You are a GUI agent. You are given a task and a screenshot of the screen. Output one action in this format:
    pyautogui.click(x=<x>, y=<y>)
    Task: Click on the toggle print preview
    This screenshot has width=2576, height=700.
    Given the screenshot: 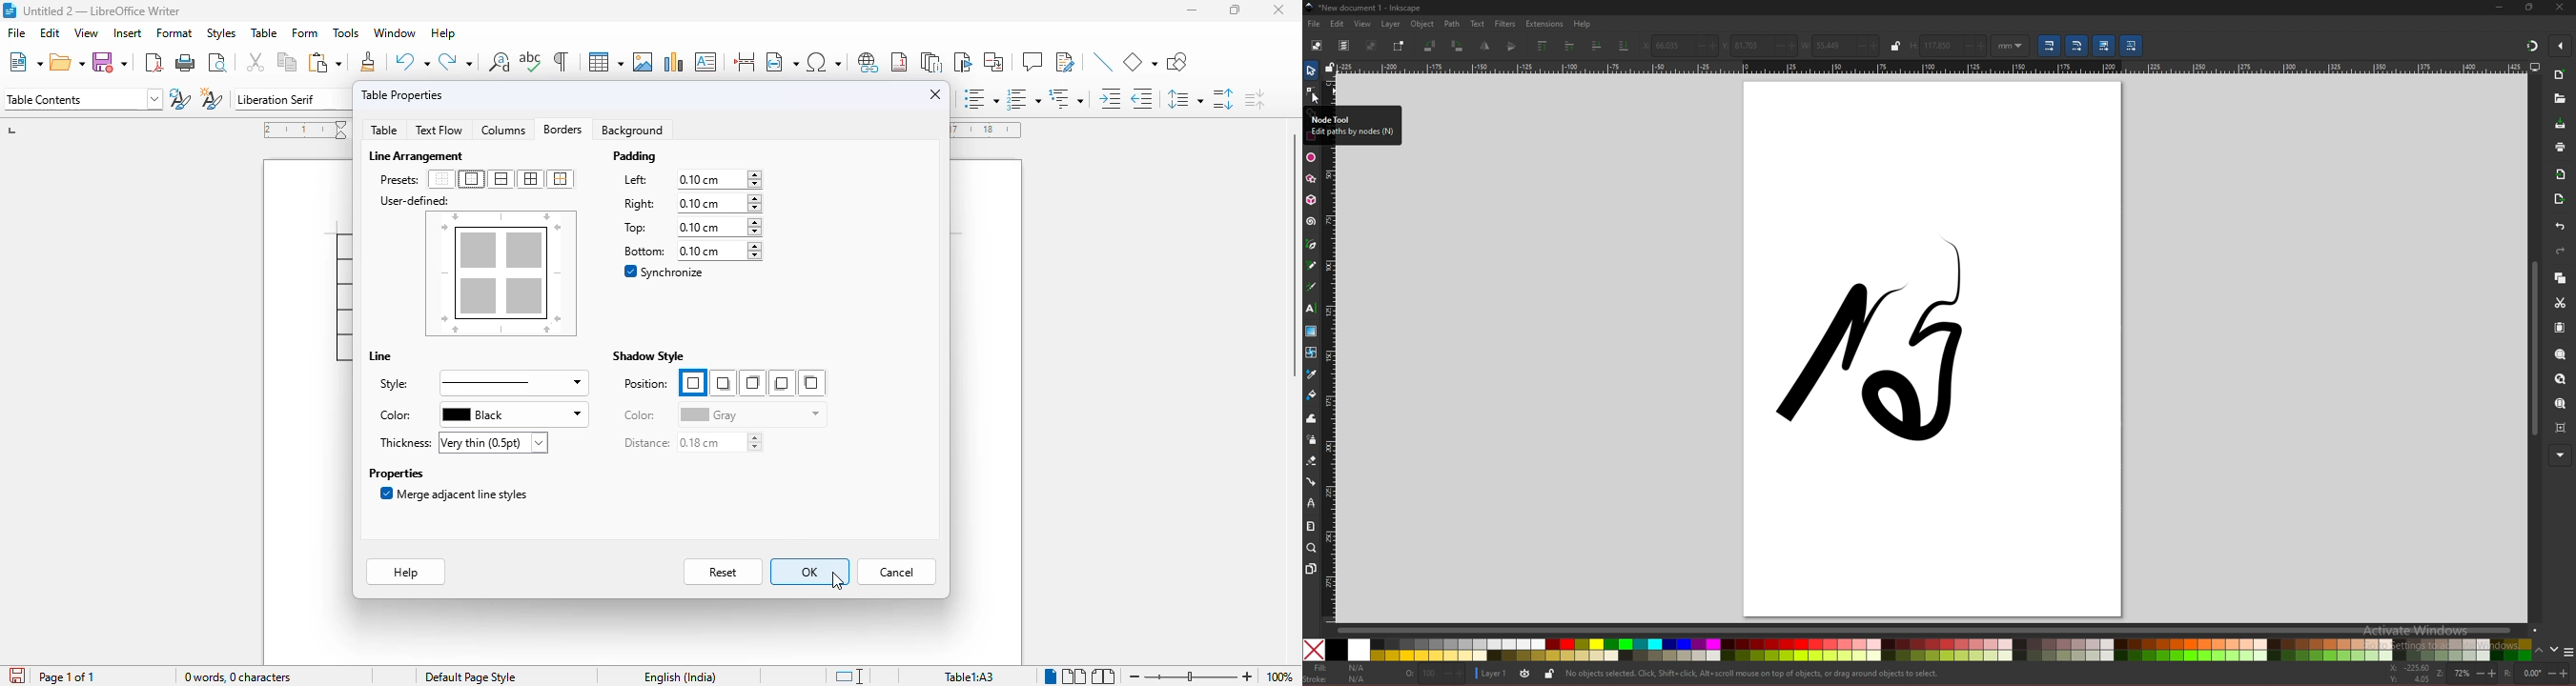 What is the action you would take?
    pyautogui.click(x=218, y=62)
    